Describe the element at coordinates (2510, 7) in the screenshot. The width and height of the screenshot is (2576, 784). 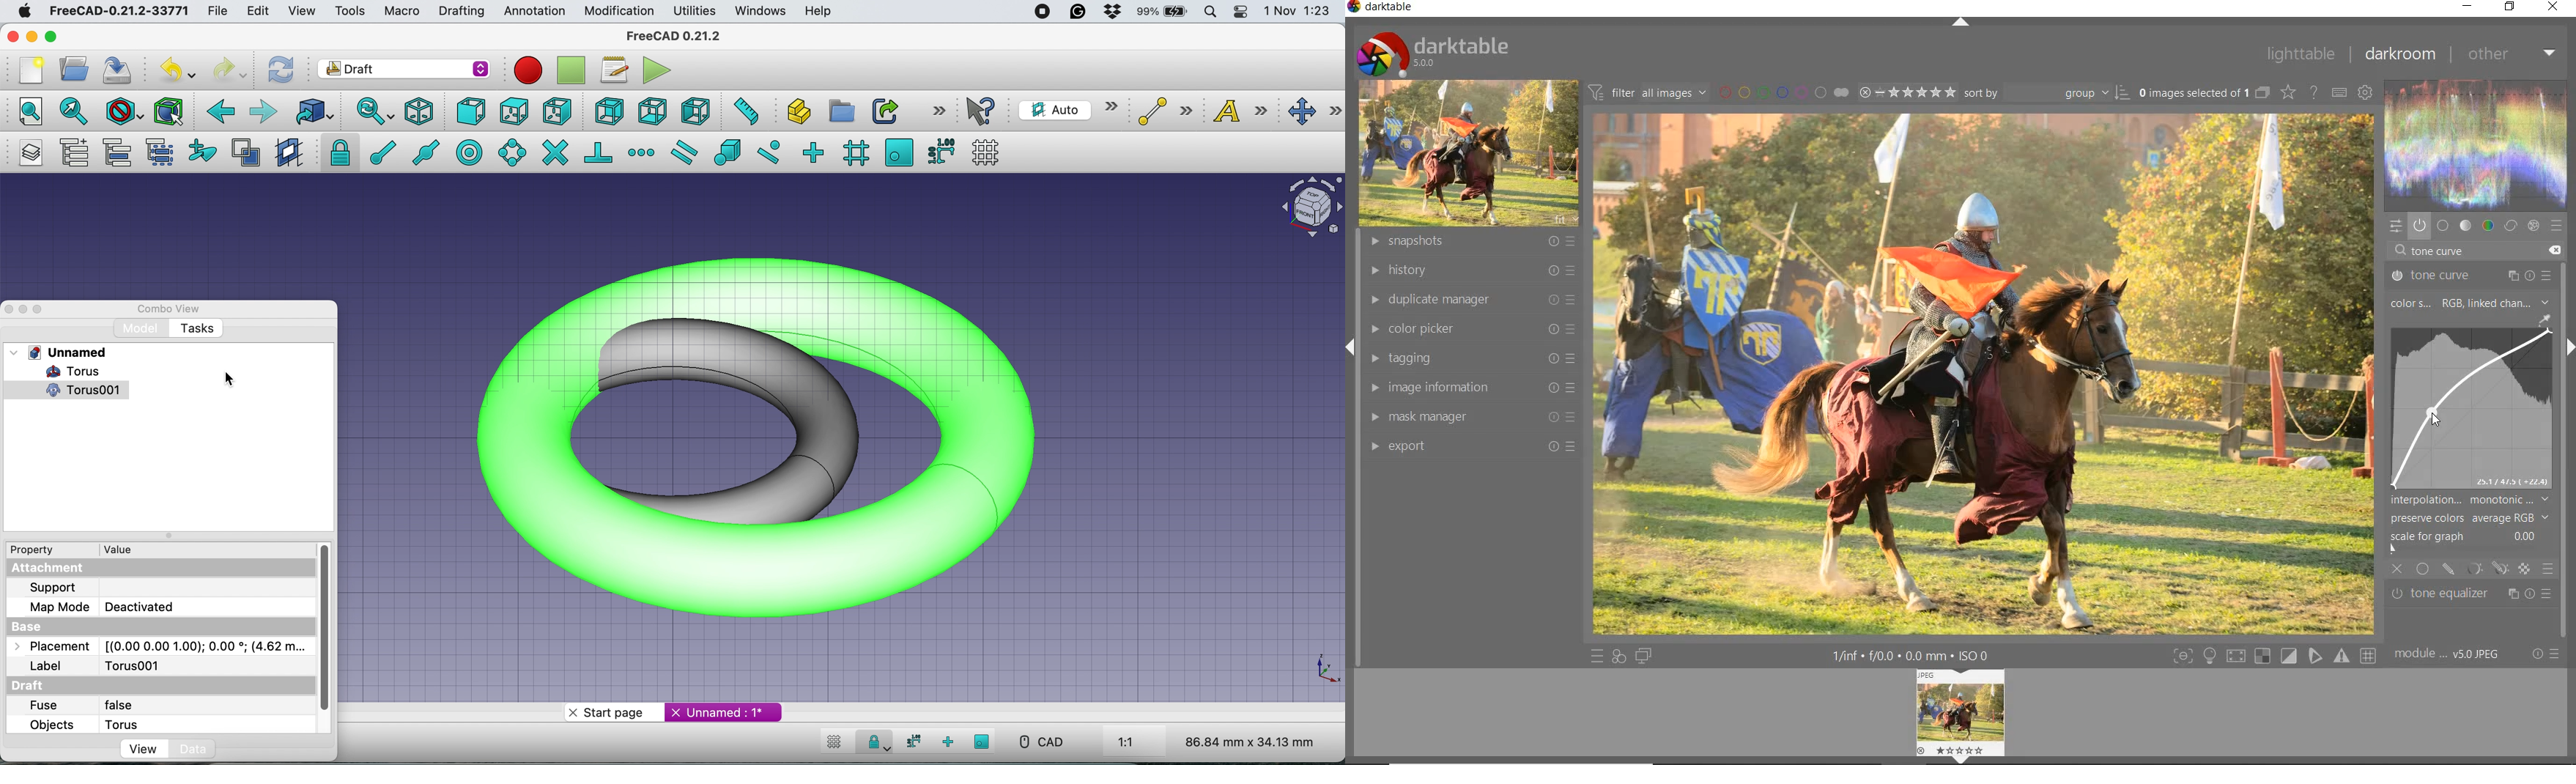
I see `restore` at that location.